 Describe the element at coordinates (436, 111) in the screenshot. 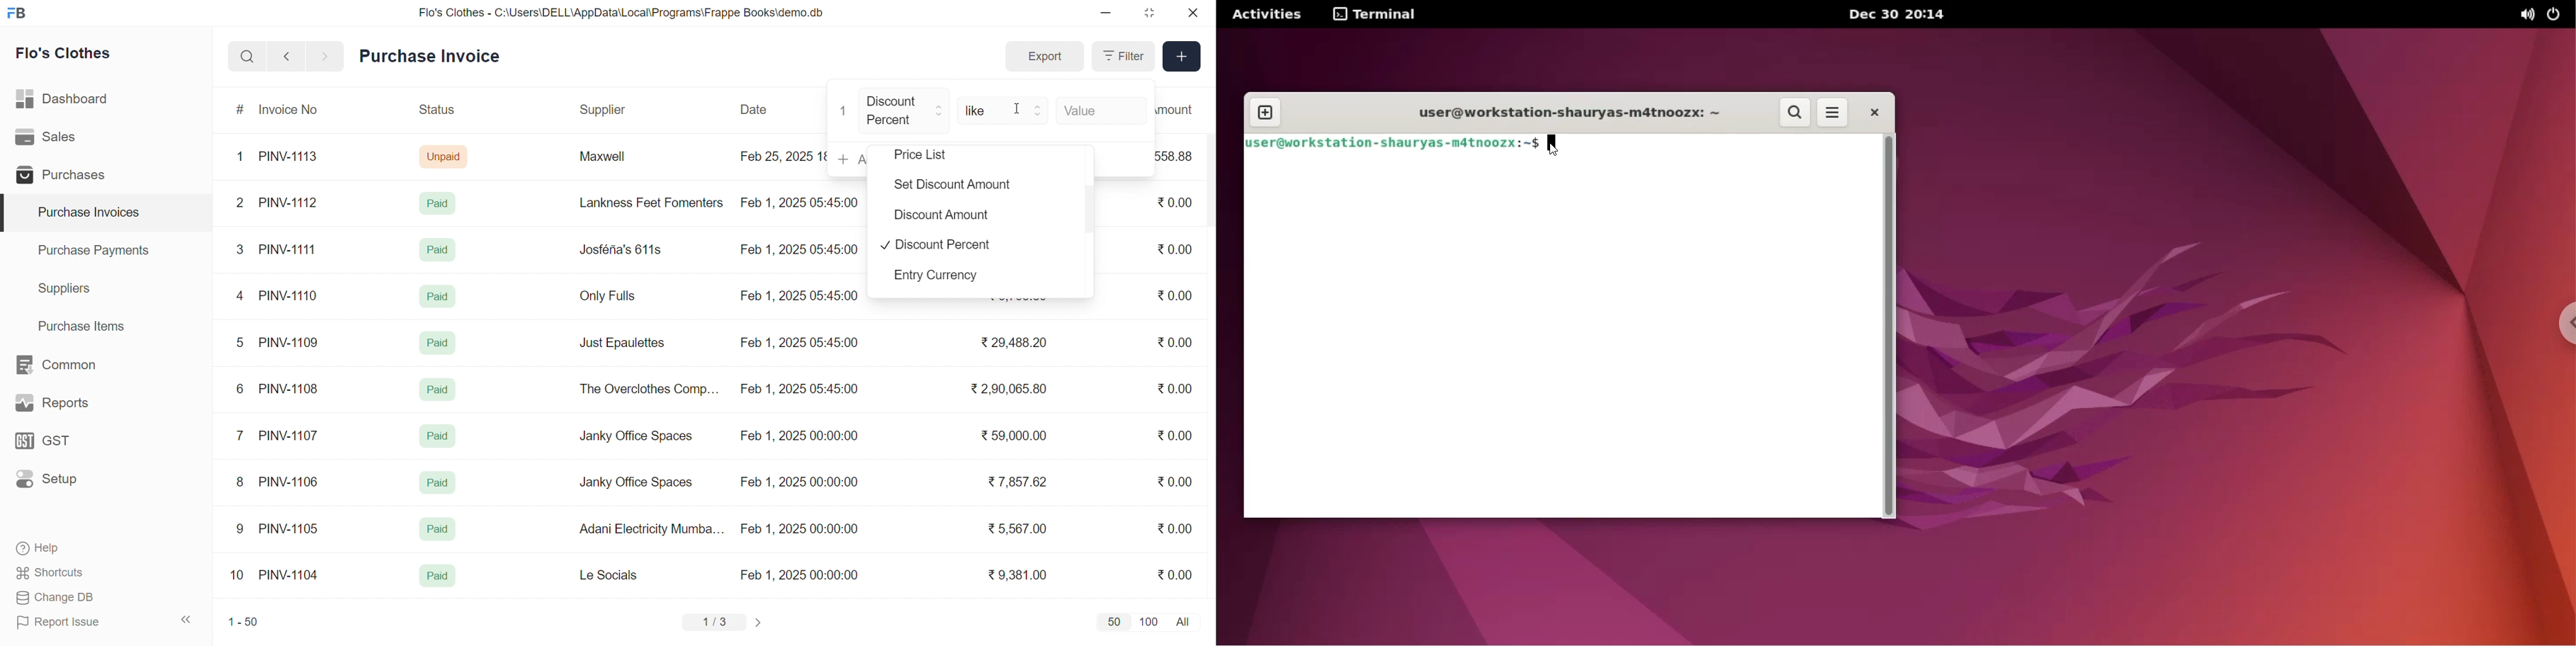

I see `Status` at that location.